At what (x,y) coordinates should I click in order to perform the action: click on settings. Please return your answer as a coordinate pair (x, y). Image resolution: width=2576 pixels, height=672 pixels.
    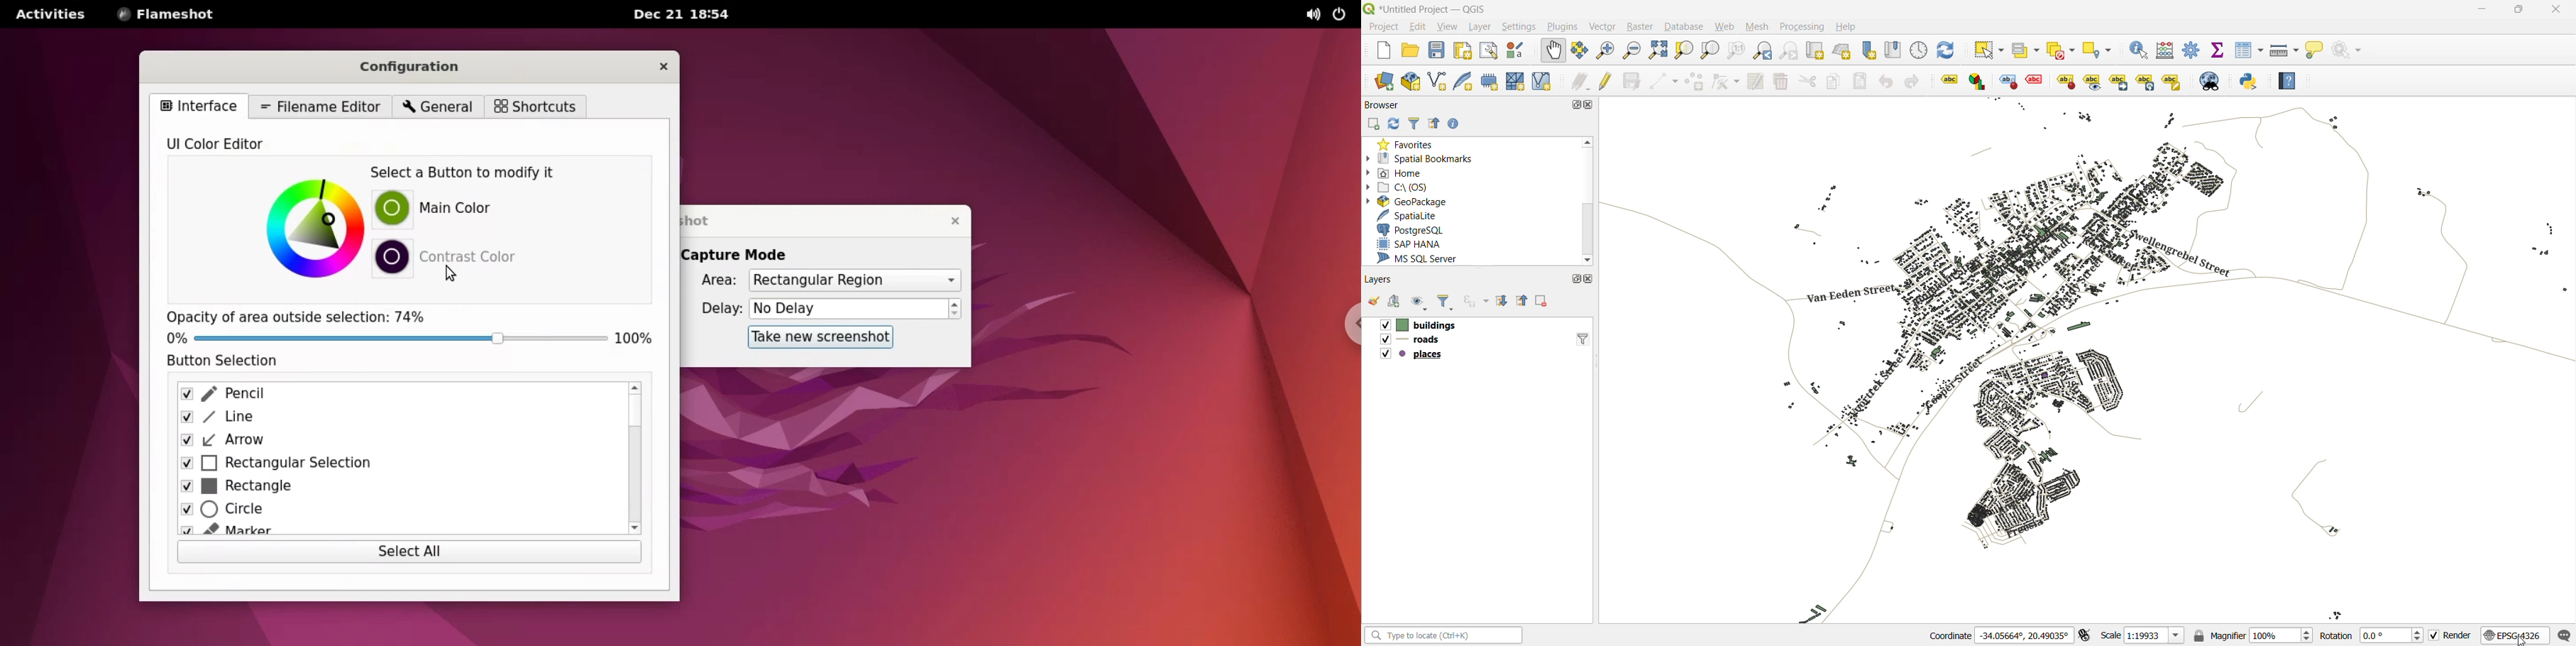
    Looking at the image, I should click on (1519, 28).